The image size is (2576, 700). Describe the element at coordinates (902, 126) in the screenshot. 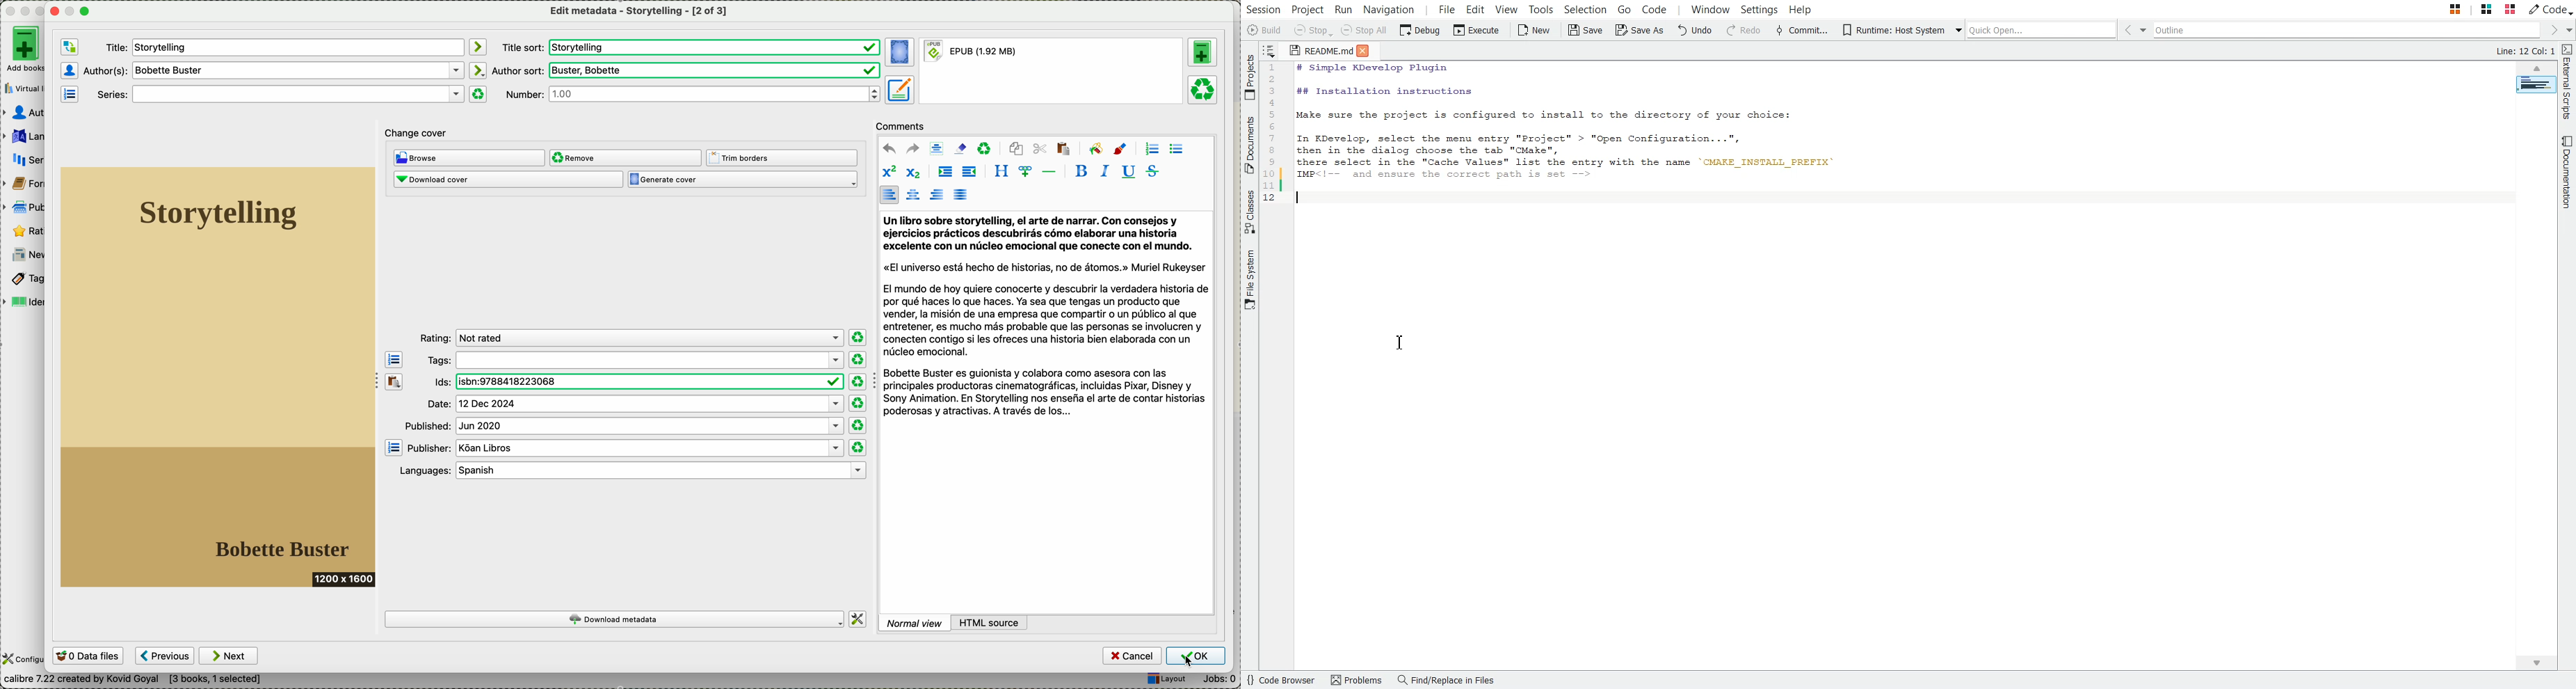

I see `comments` at that location.